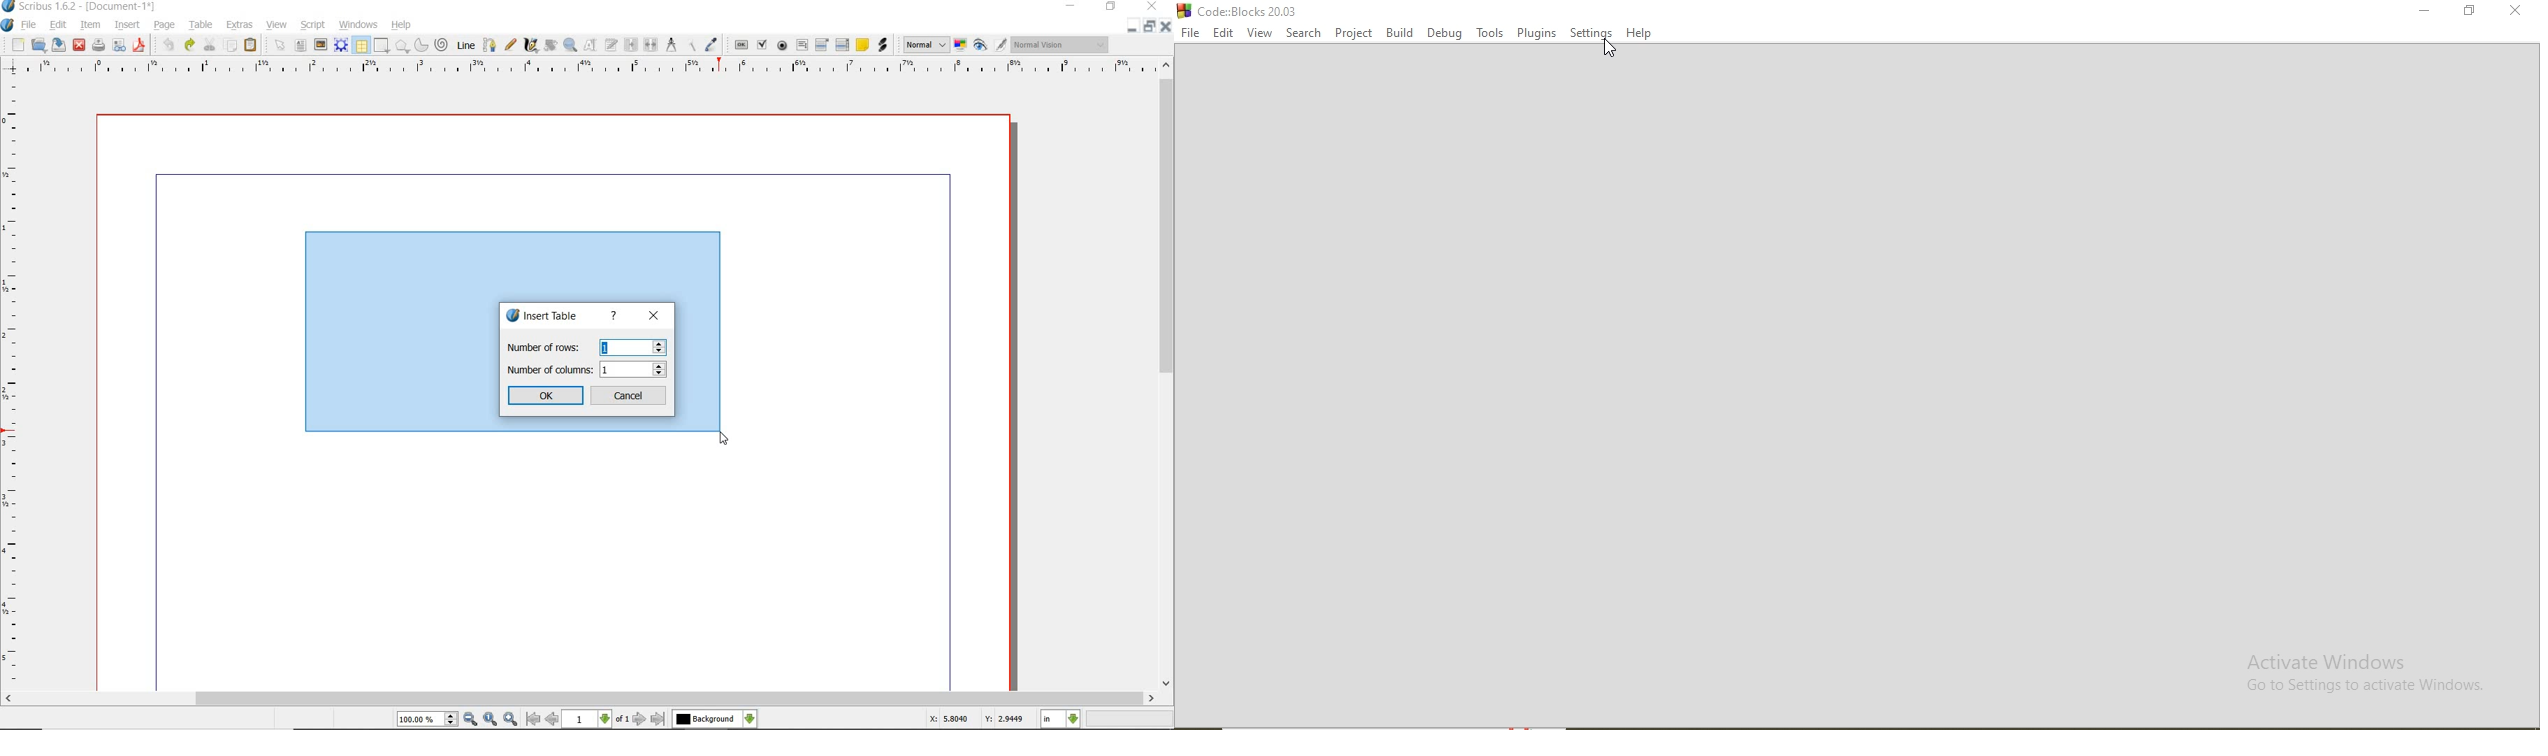 Image resolution: width=2548 pixels, height=756 pixels. I want to click on arc, so click(423, 46).